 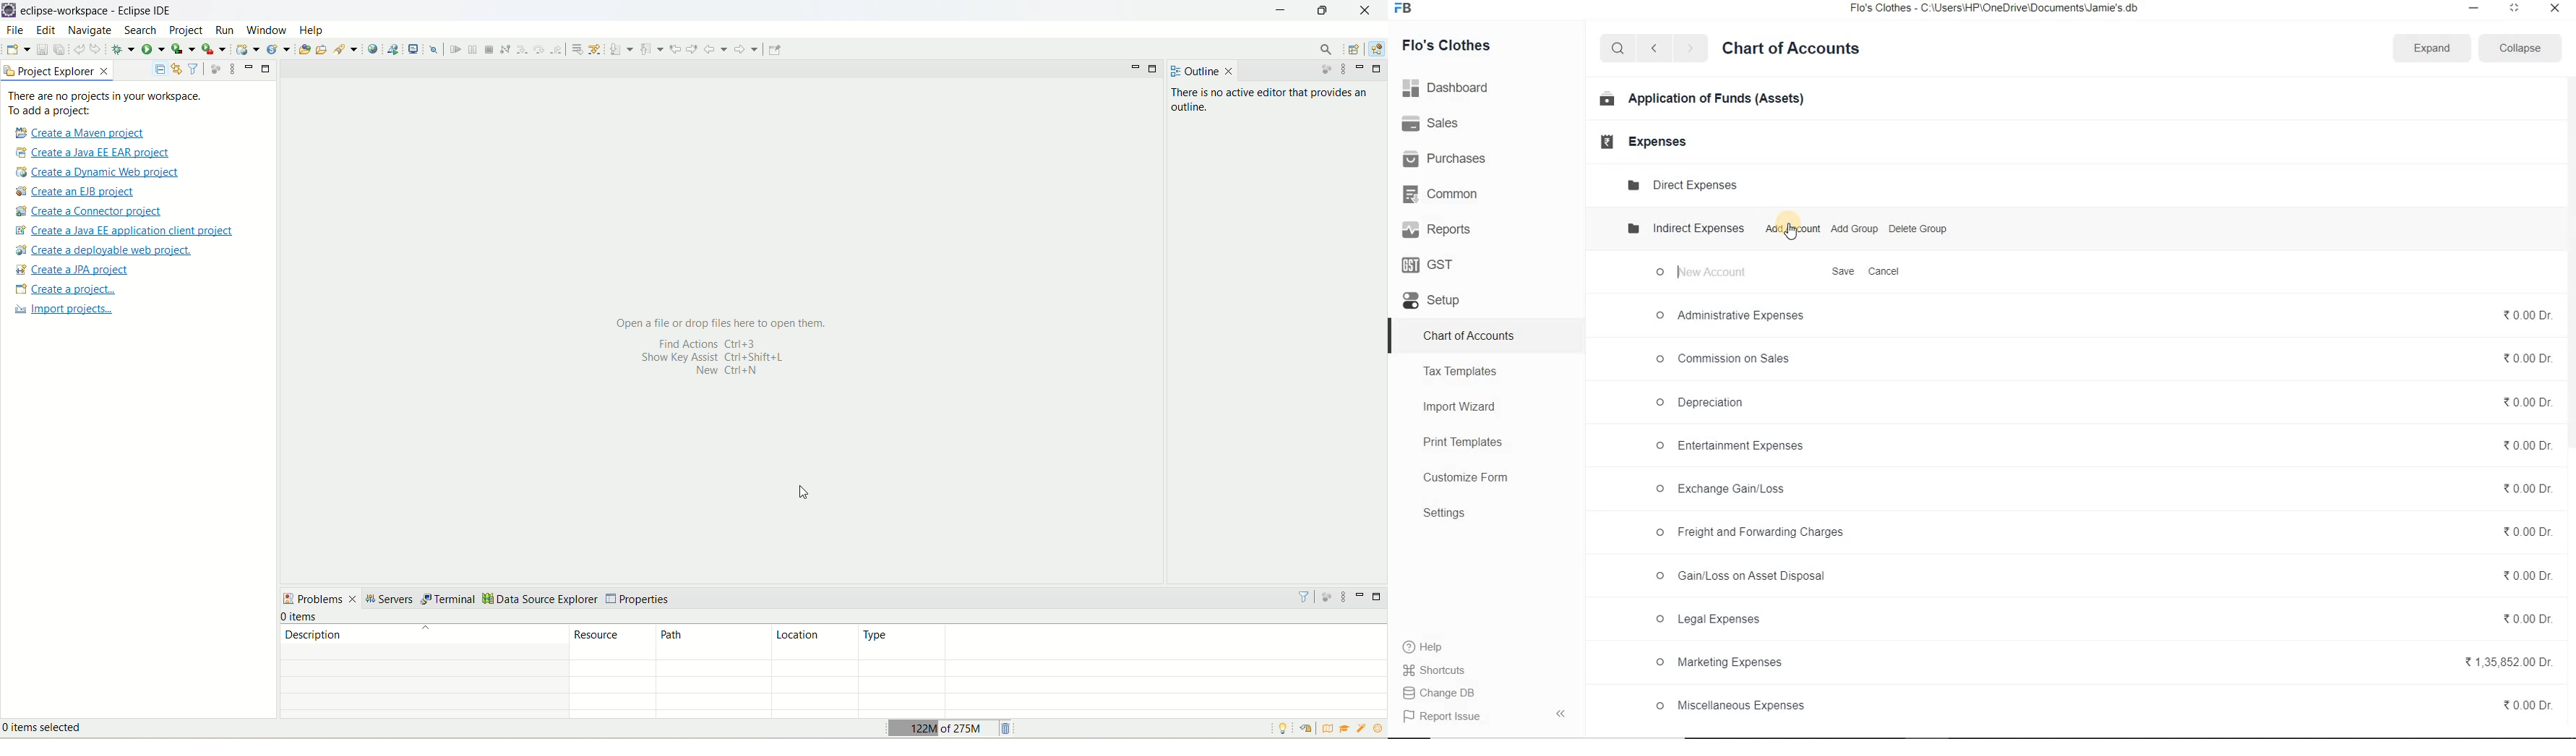 I want to click on Flo's Clothes - C:\Users\HP\OneDrive\Documents\Jamie's db, so click(x=2003, y=9).